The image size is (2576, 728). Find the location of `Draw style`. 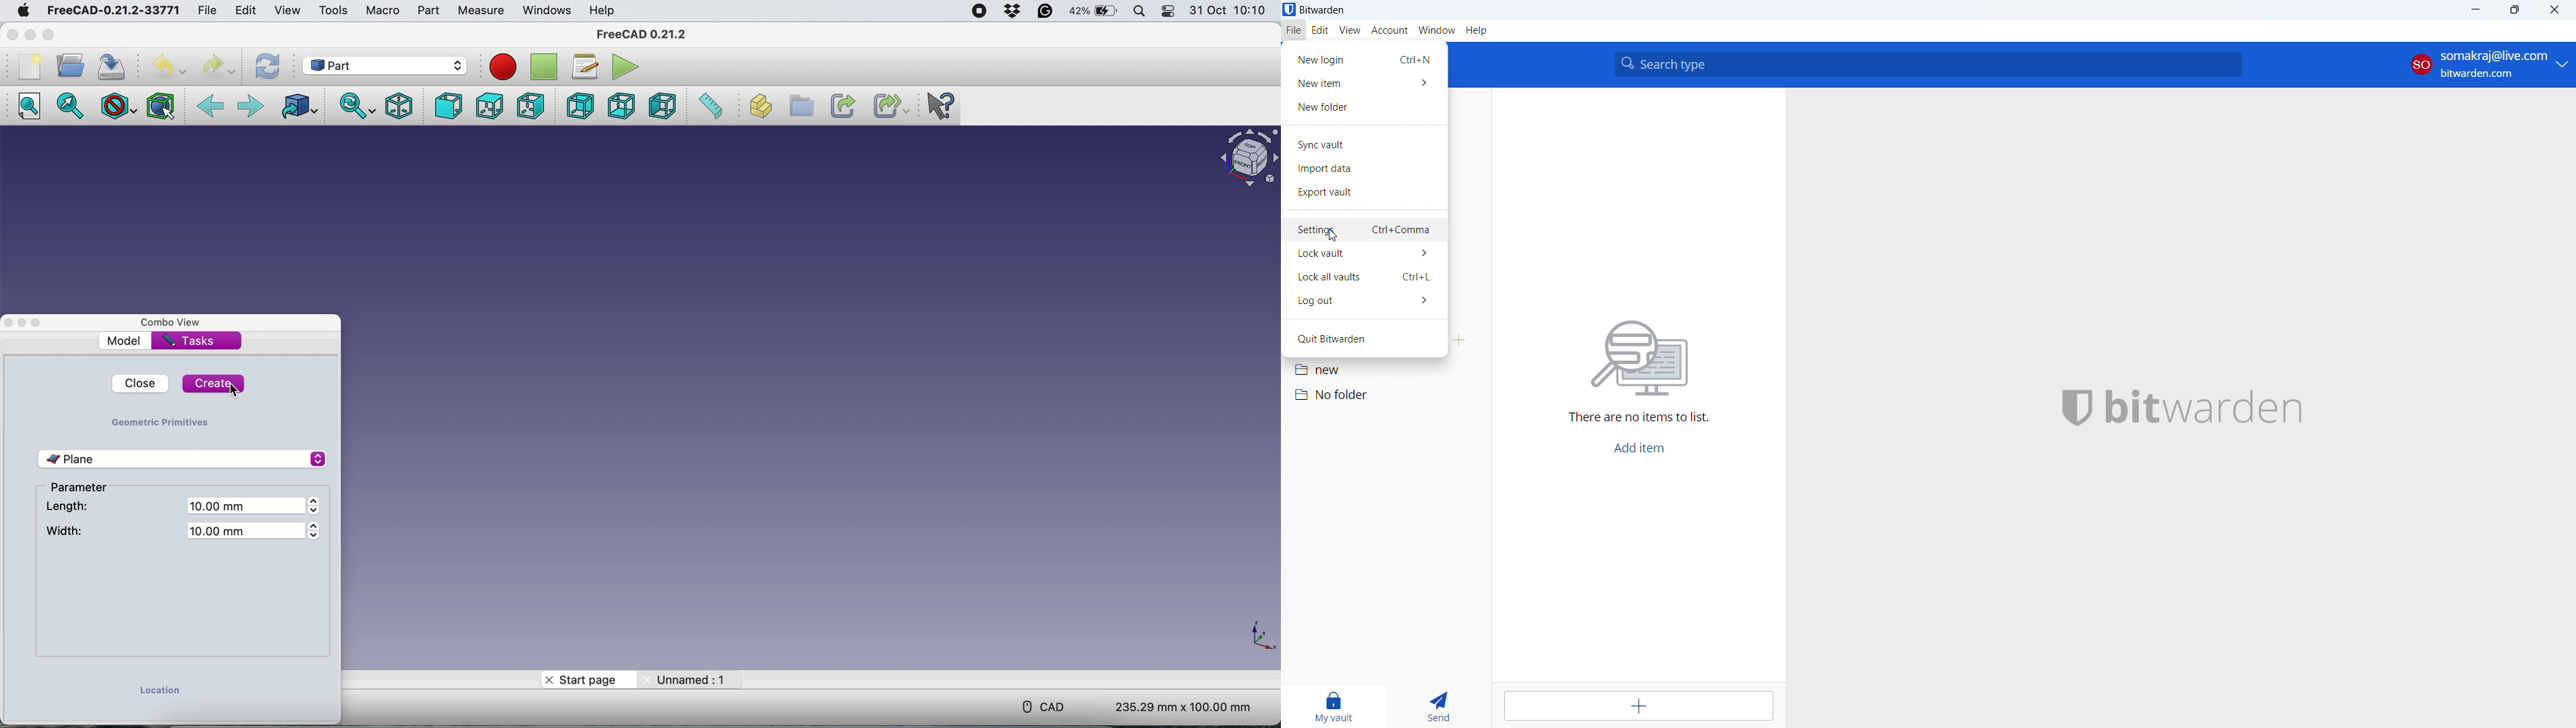

Draw style is located at coordinates (116, 106).